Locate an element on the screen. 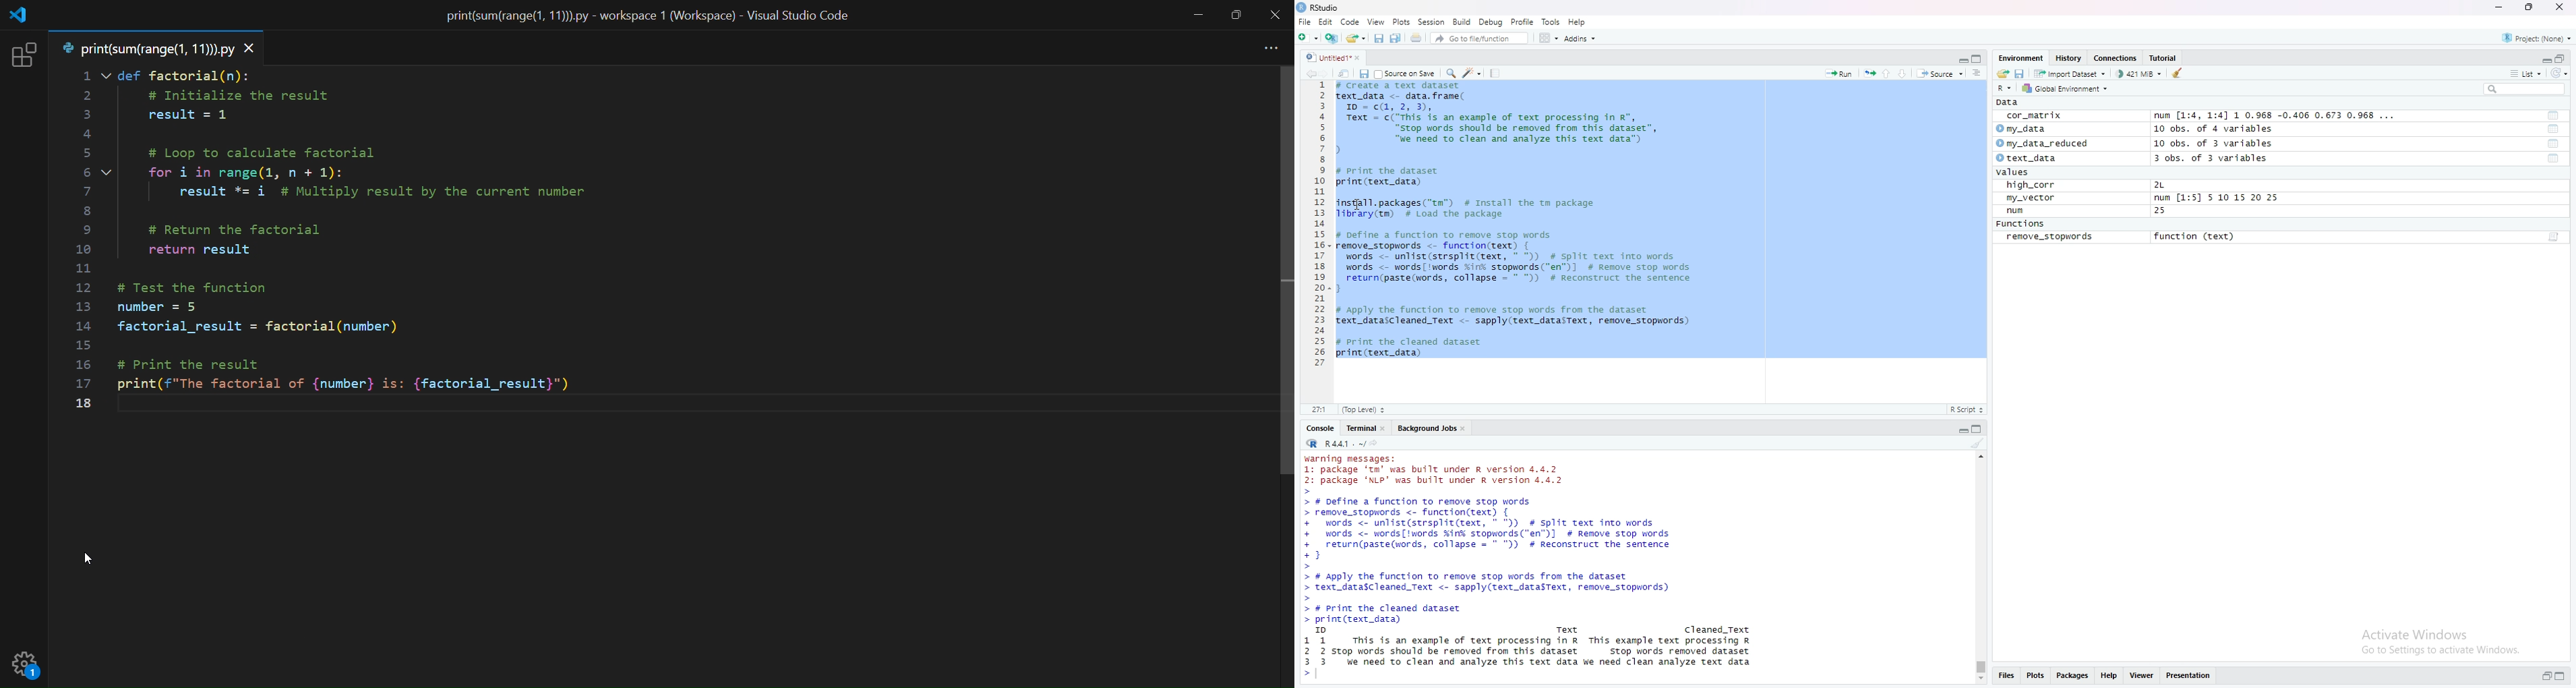  run is located at coordinates (1839, 73).